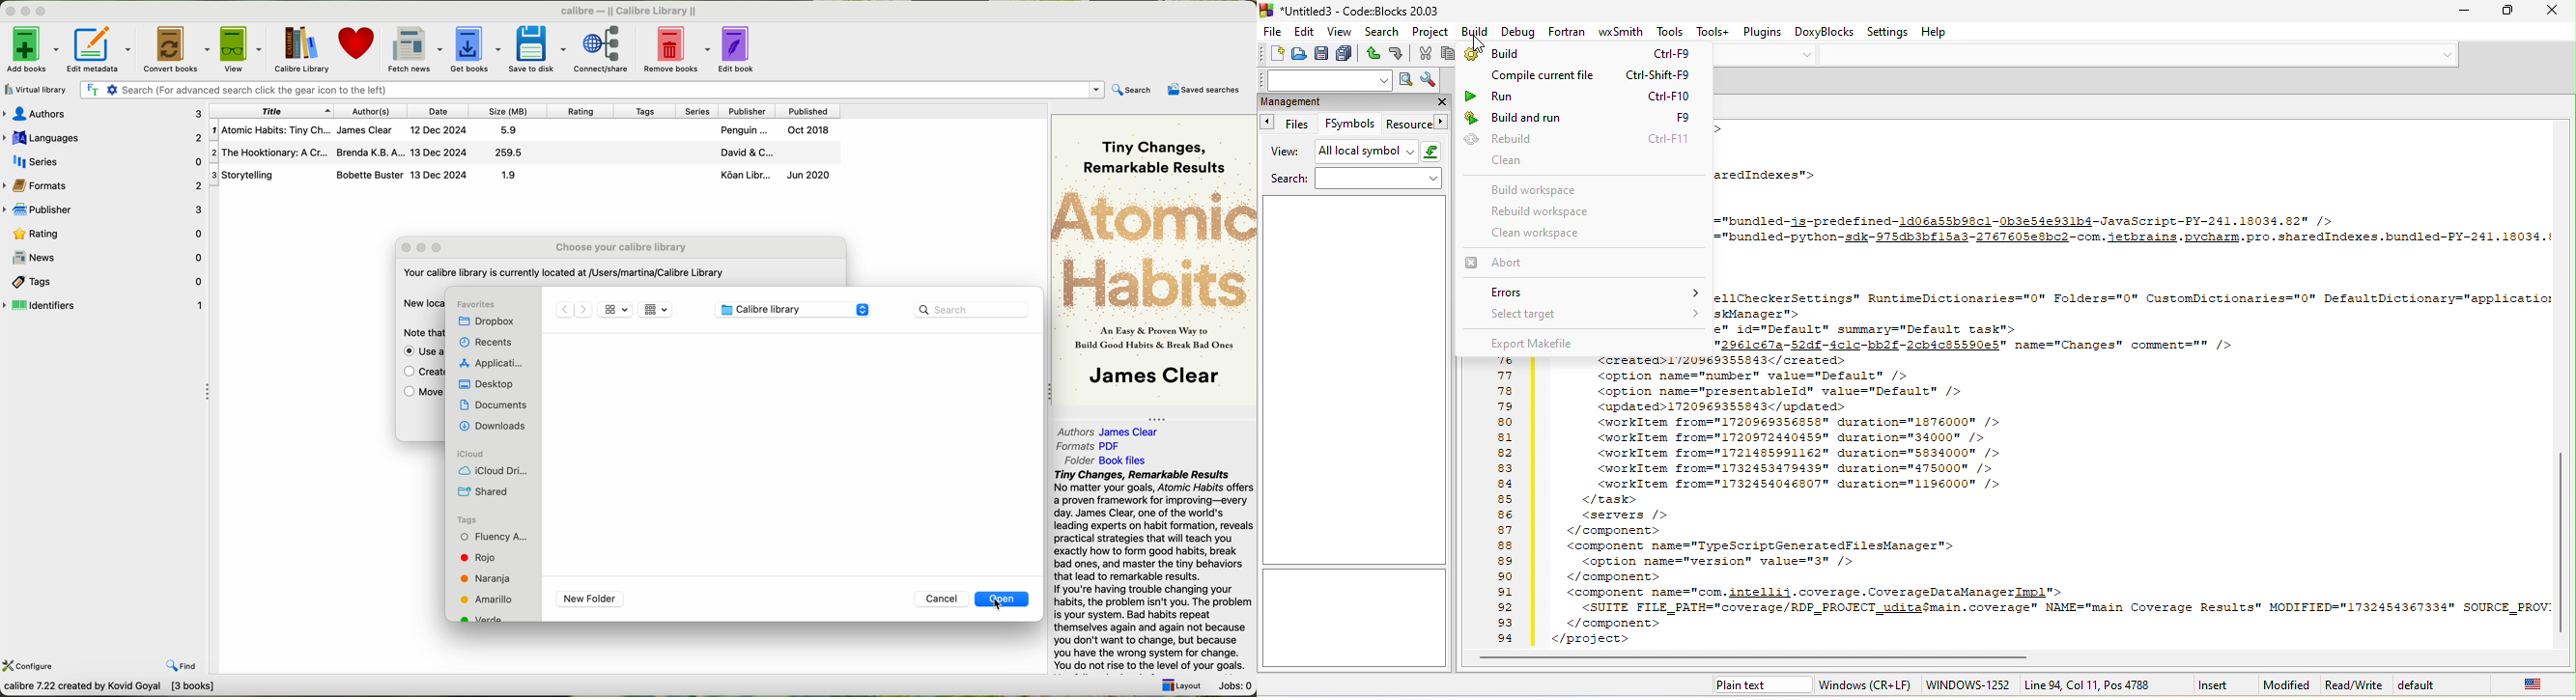  Describe the element at coordinates (589, 599) in the screenshot. I see `new folder` at that location.